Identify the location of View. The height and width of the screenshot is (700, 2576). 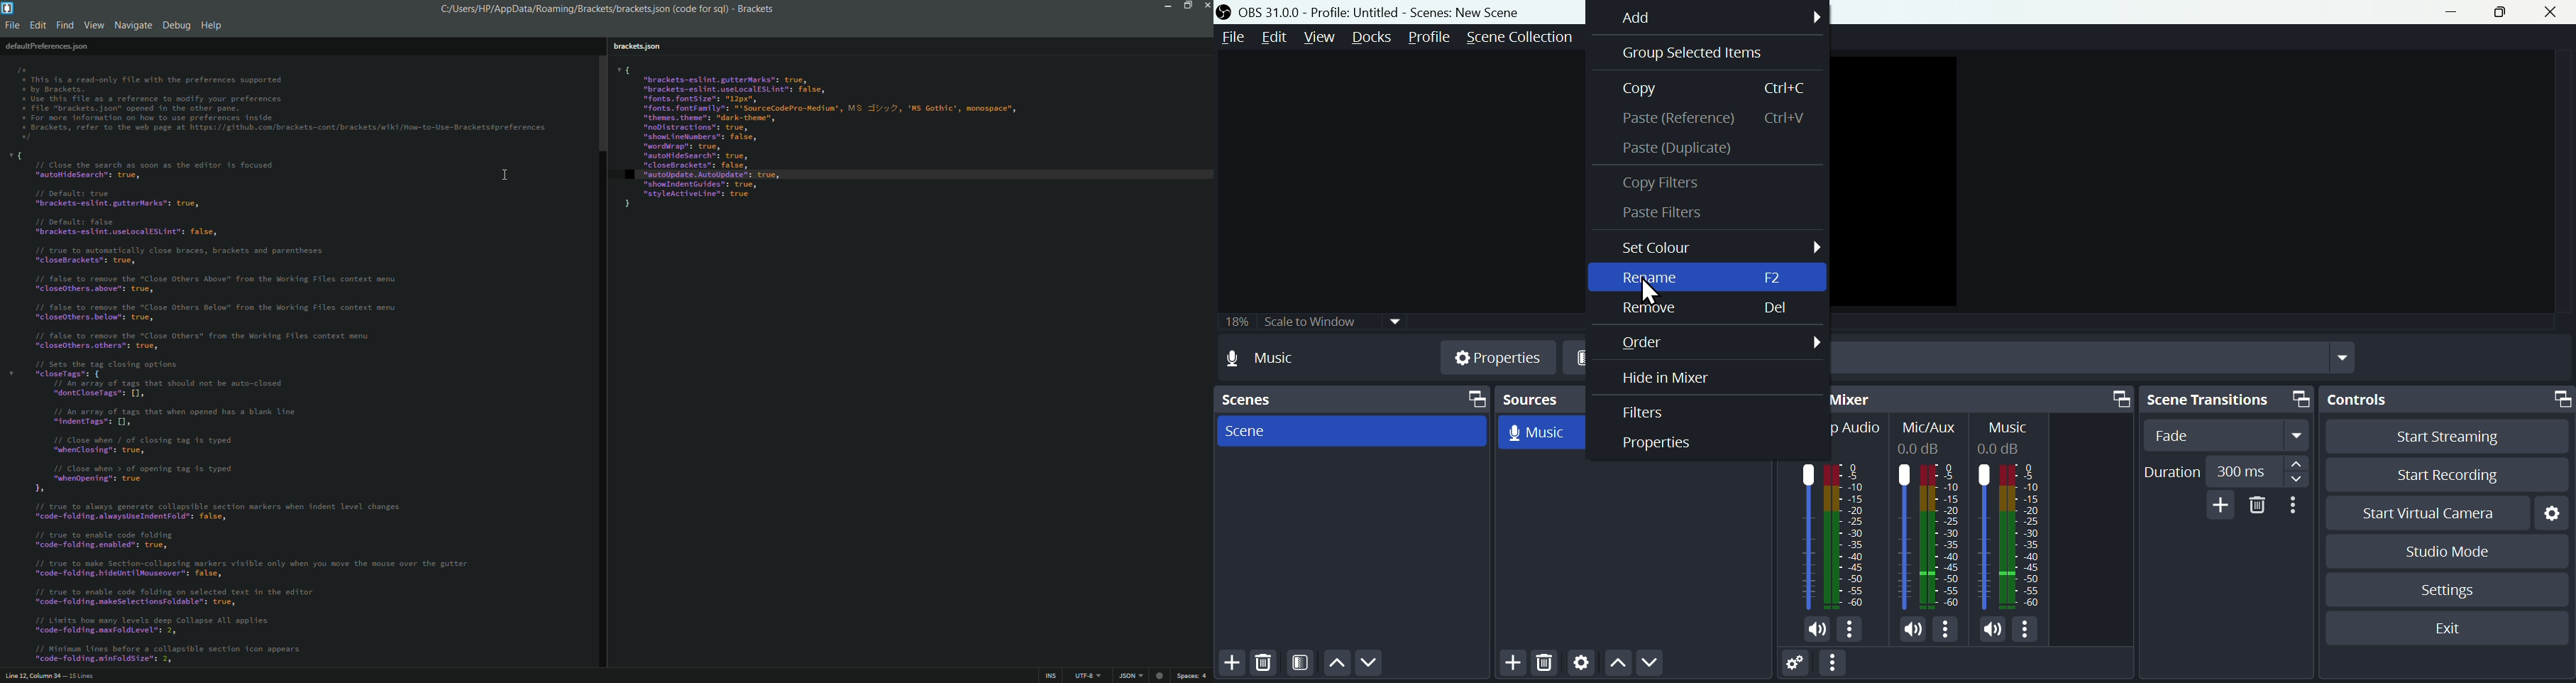
(1321, 35).